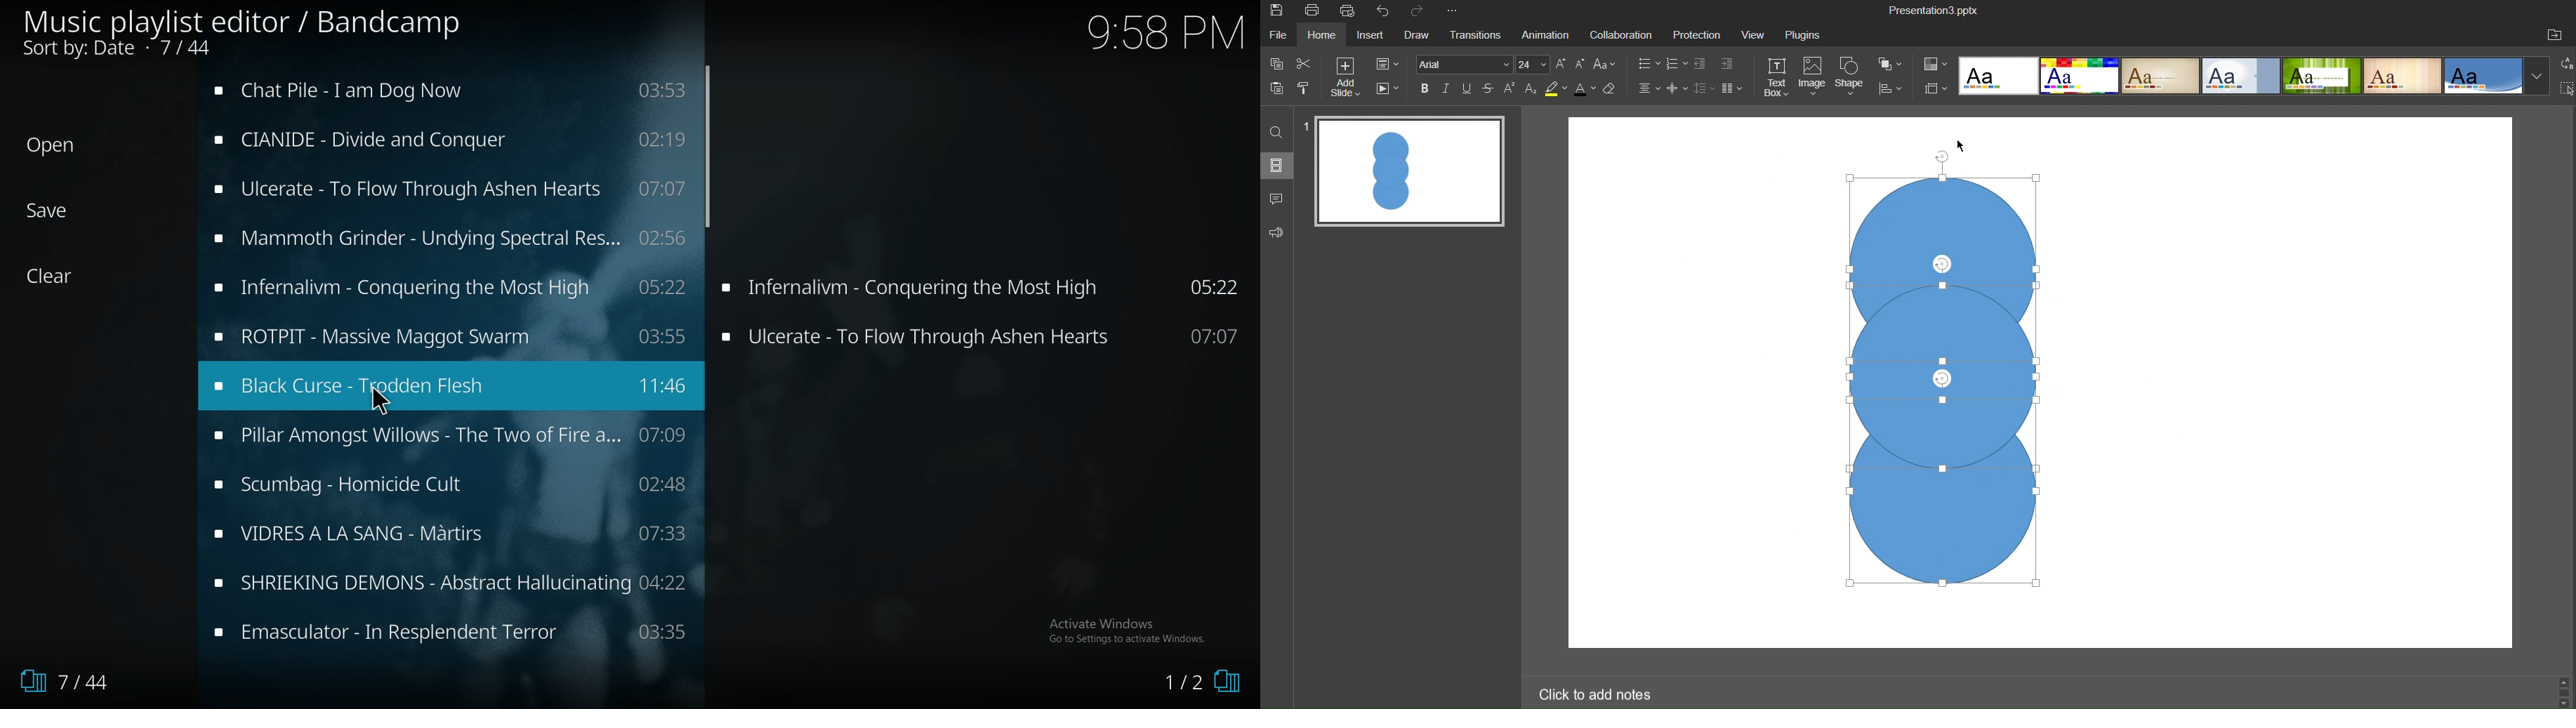 The width and height of the screenshot is (2576, 728). Describe the element at coordinates (1128, 629) in the screenshot. I see `Activate Windows
Go to Settings to activate Windows.` at that location.